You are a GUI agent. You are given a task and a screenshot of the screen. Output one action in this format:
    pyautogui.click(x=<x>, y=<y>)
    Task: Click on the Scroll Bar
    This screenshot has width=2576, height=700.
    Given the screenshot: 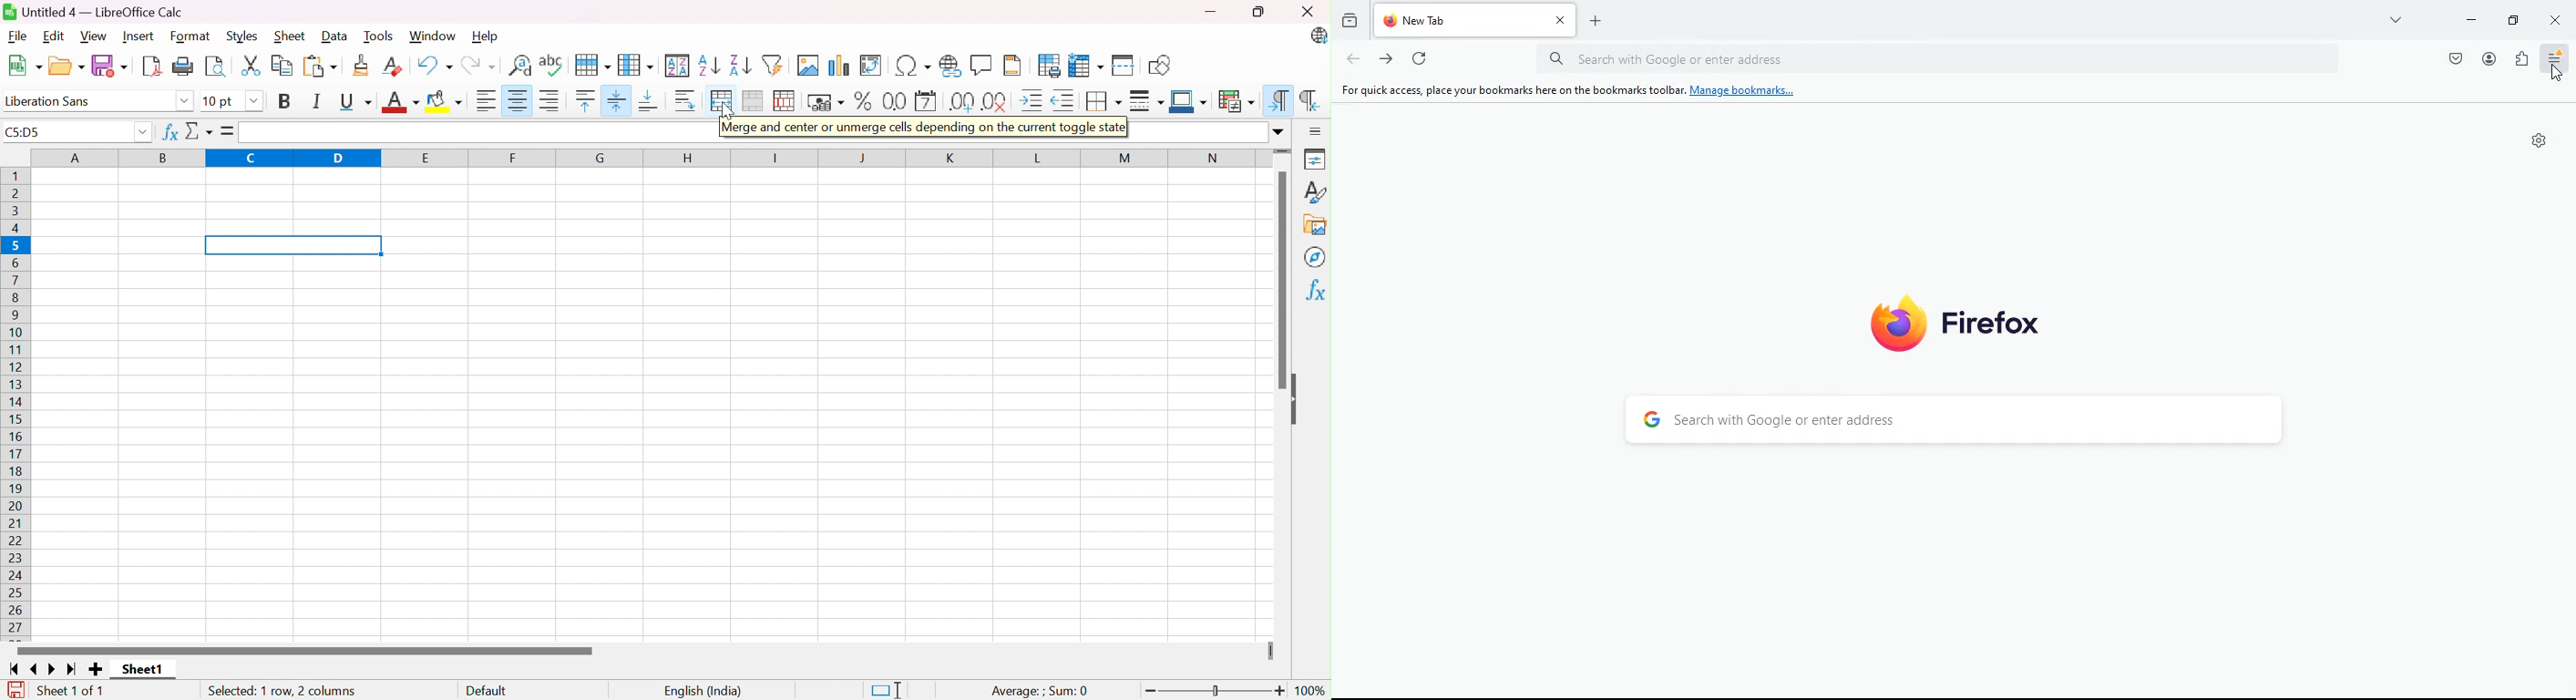 What is the action you would take?
    pyautogui.click(x=1279, y=281)
    